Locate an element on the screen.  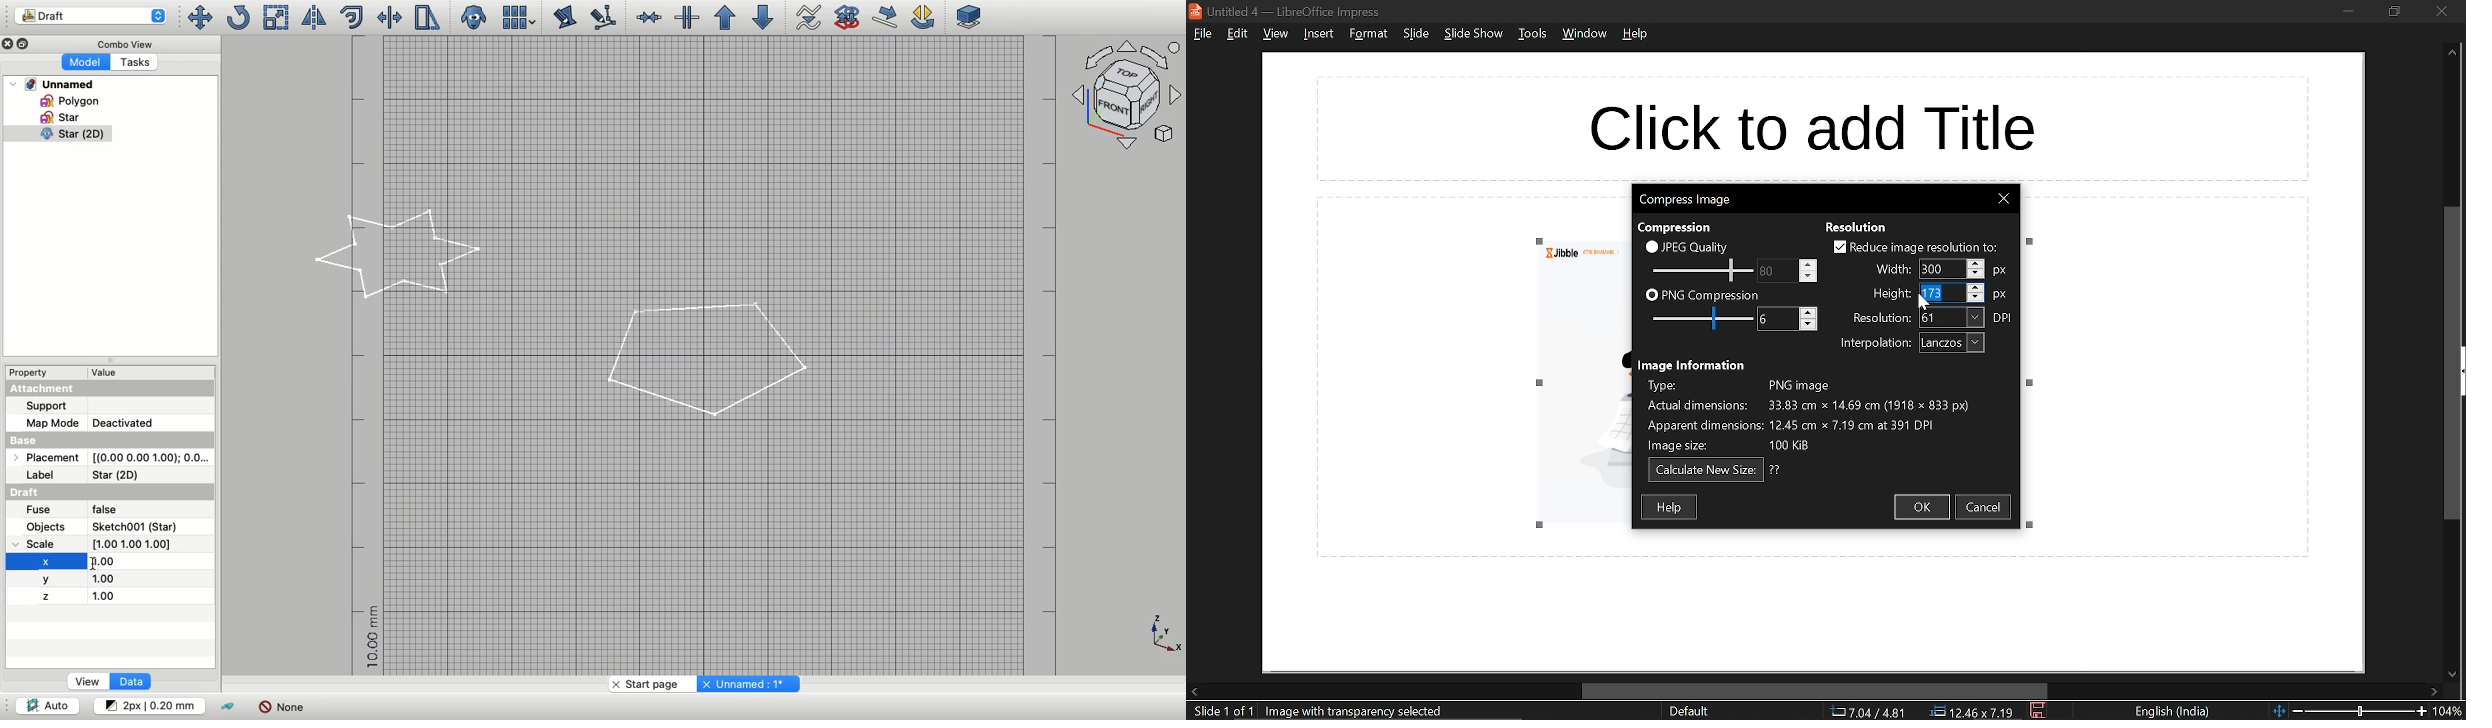
vertical scrollbar is located at coordinates (2453, 363).